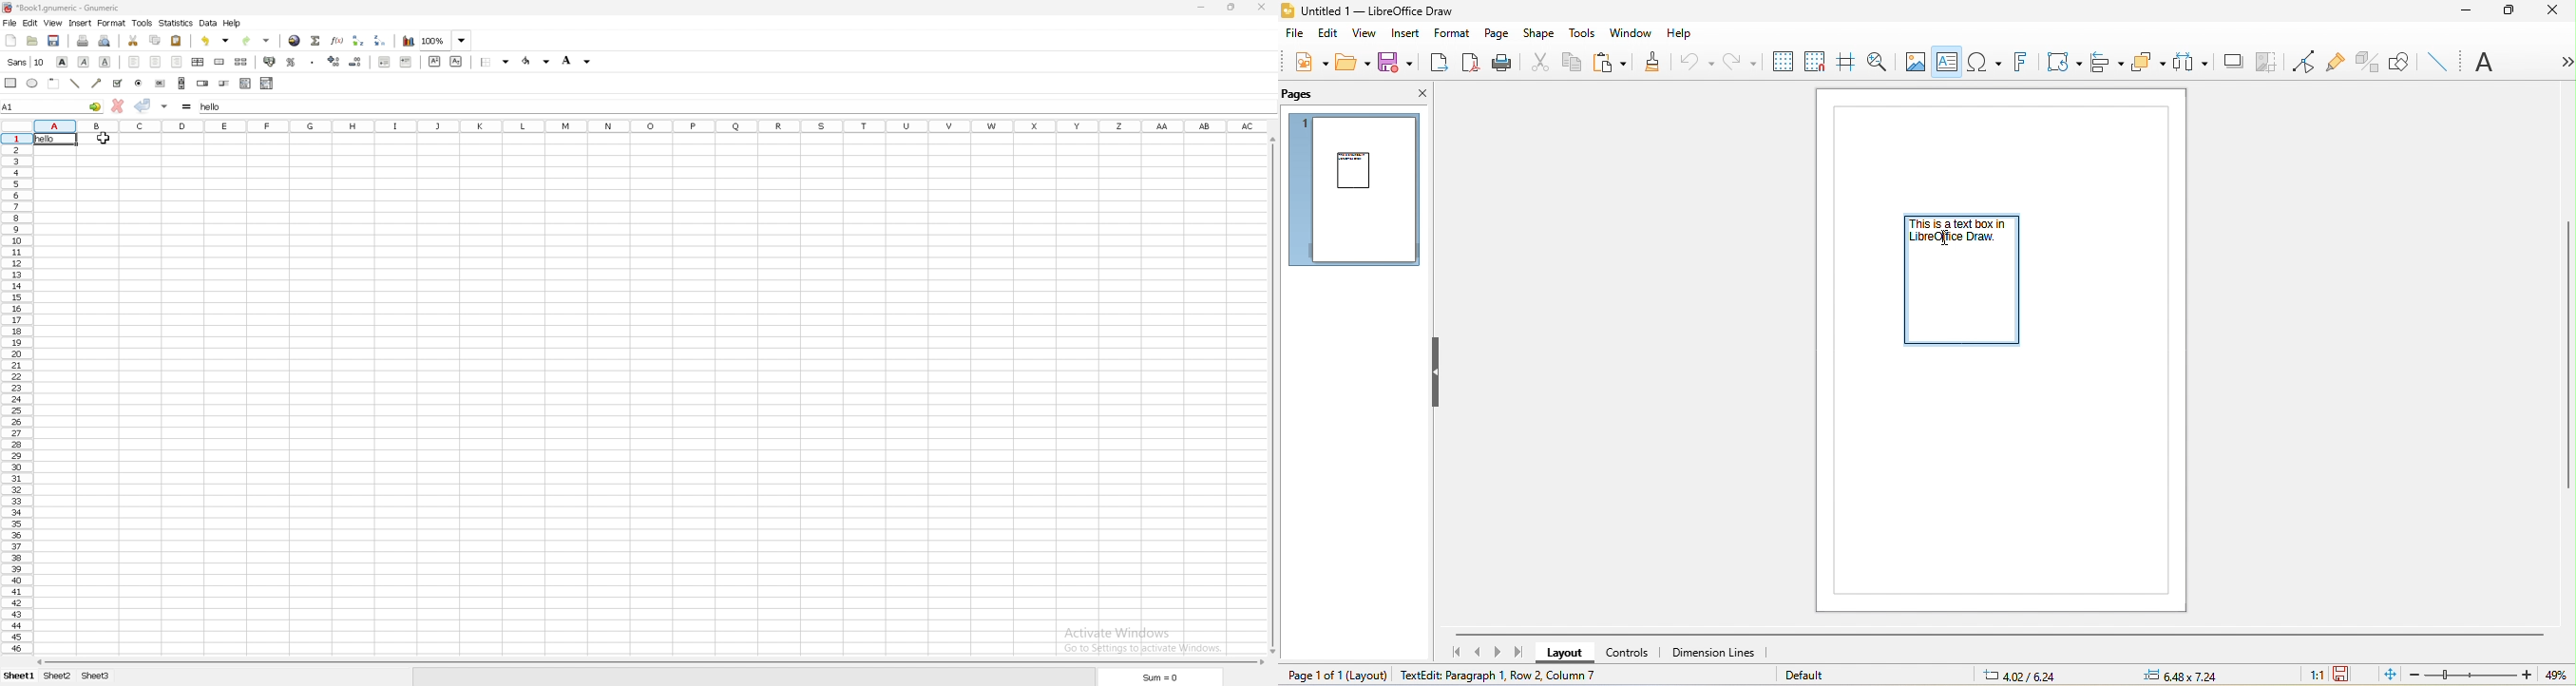  Describe the element at coordinates (1963, 282) in the screenshot. I see `text box select` at that location.